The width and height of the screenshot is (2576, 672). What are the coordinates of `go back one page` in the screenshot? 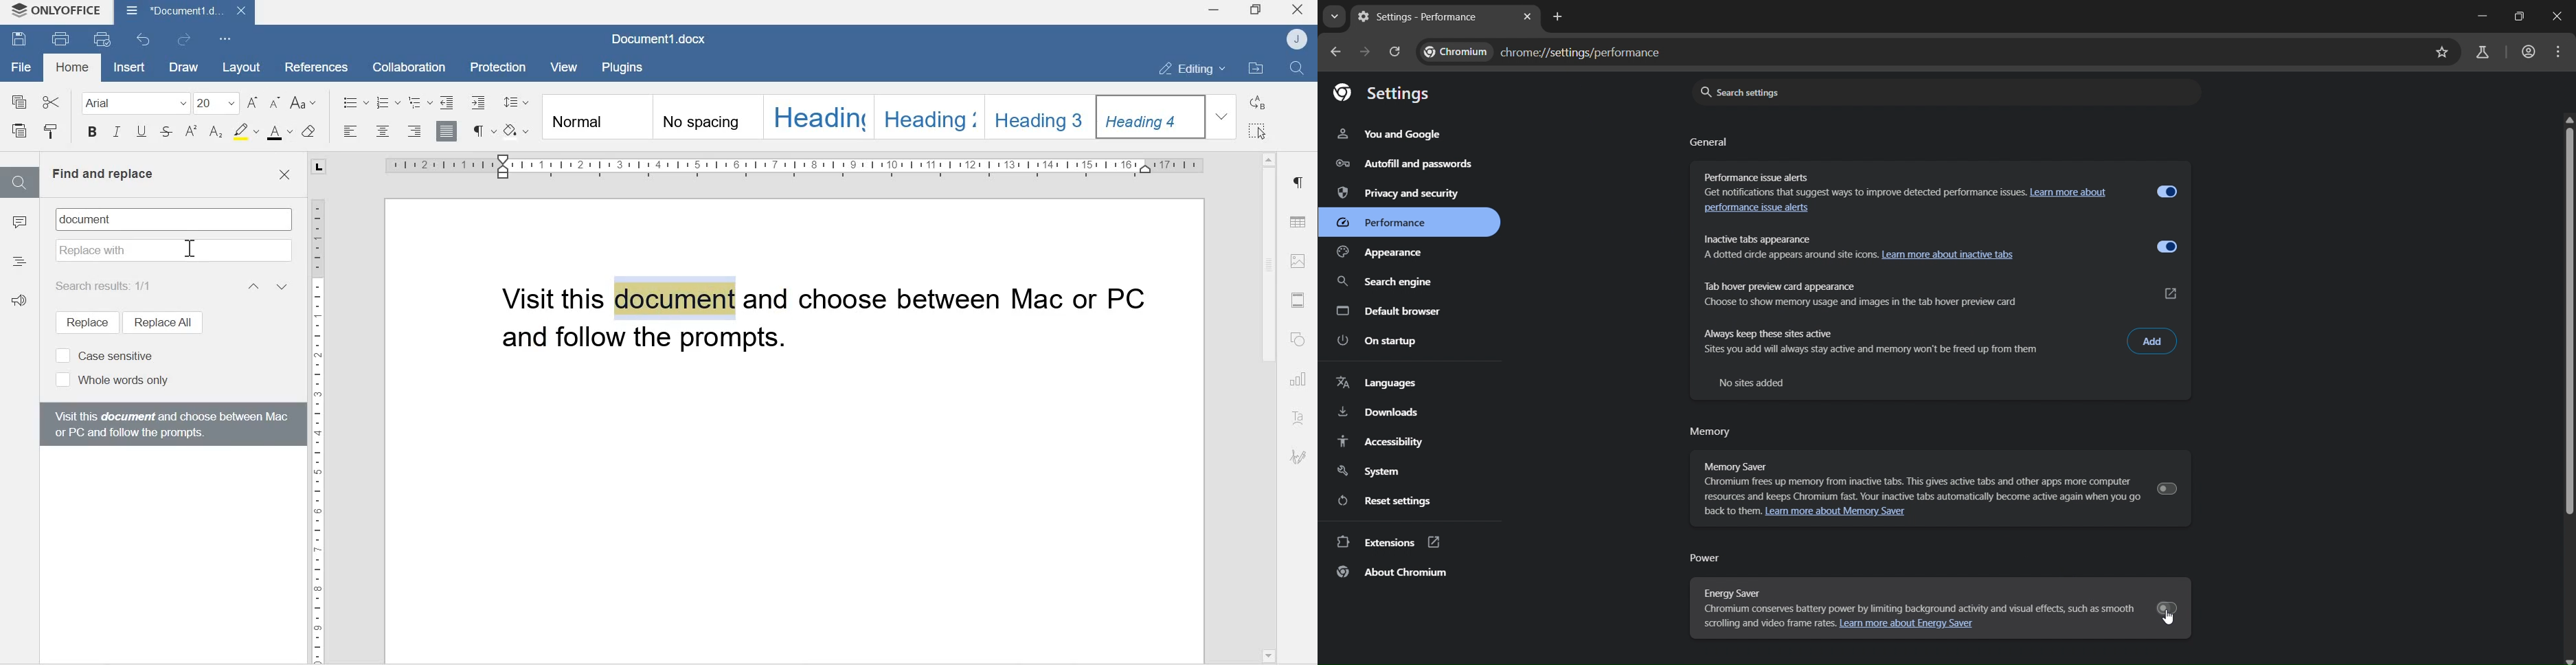 It's located at (1336, 53).